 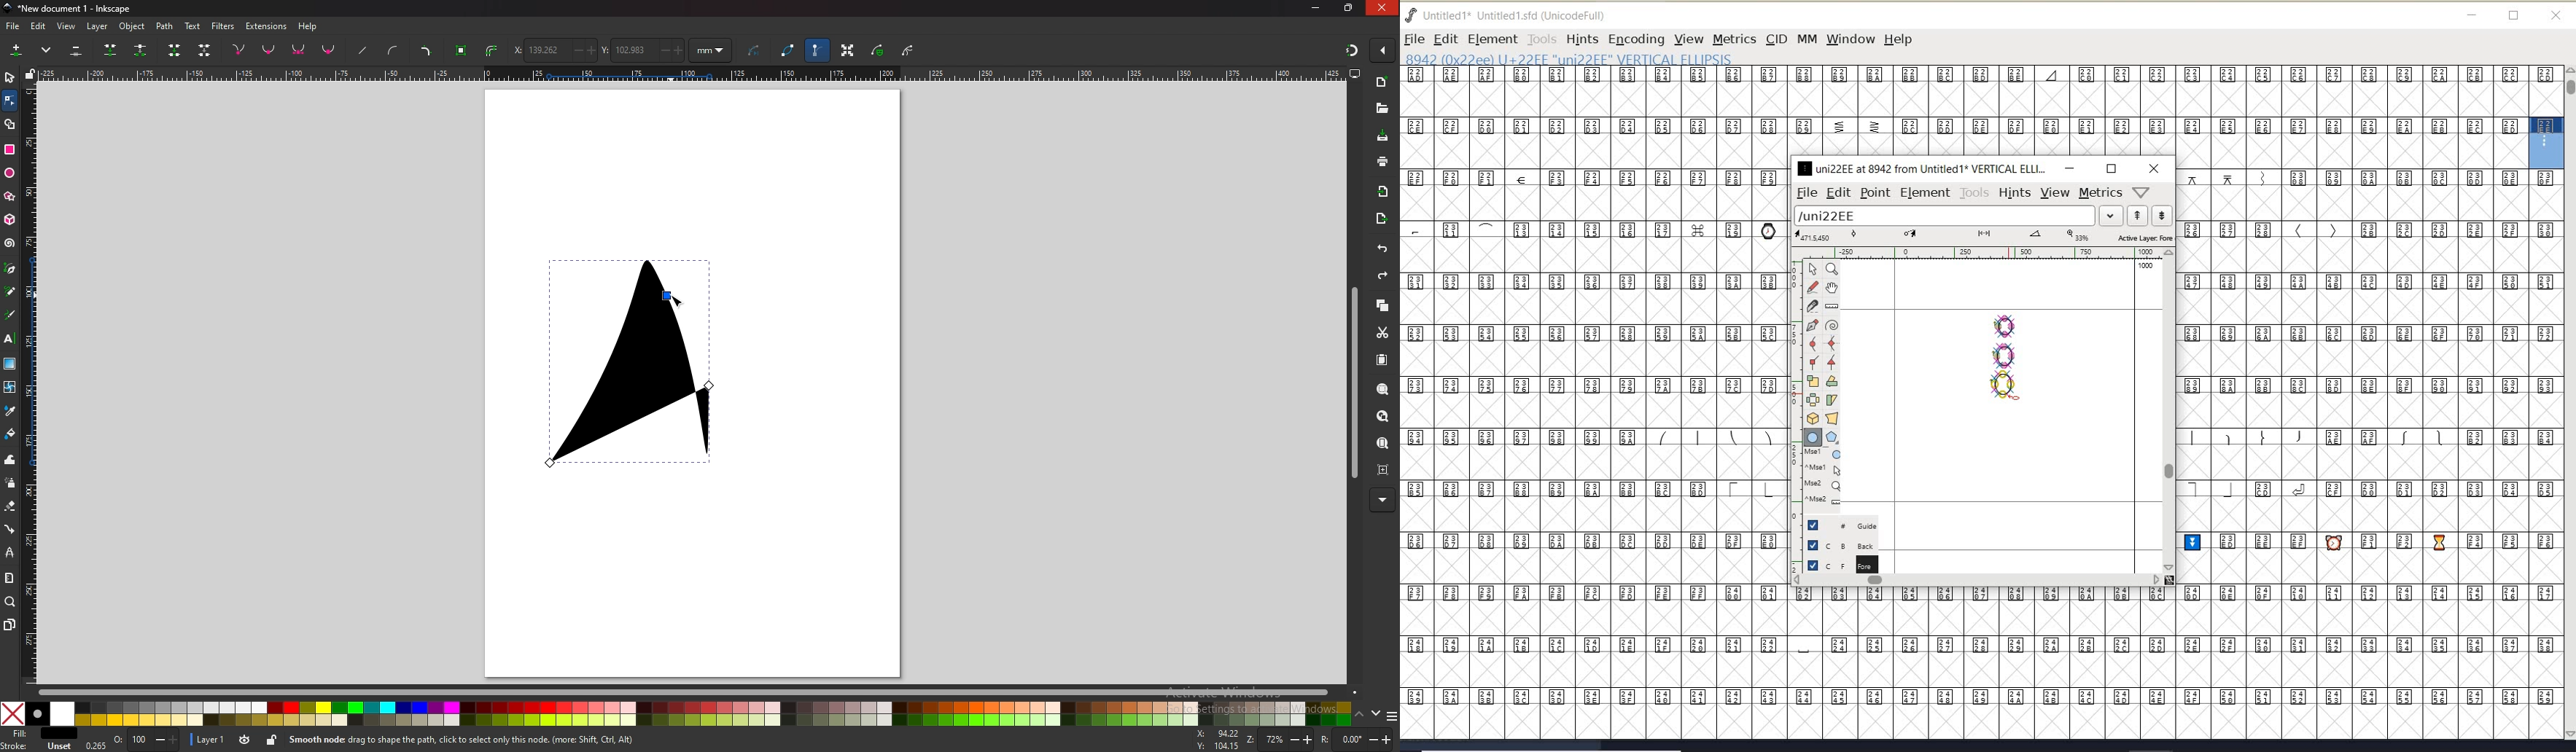 What do you see at coordinates (1812, 324) in the screenshot?
I see `add a point, then drag out its control points` at bounding box center [1812, 324].